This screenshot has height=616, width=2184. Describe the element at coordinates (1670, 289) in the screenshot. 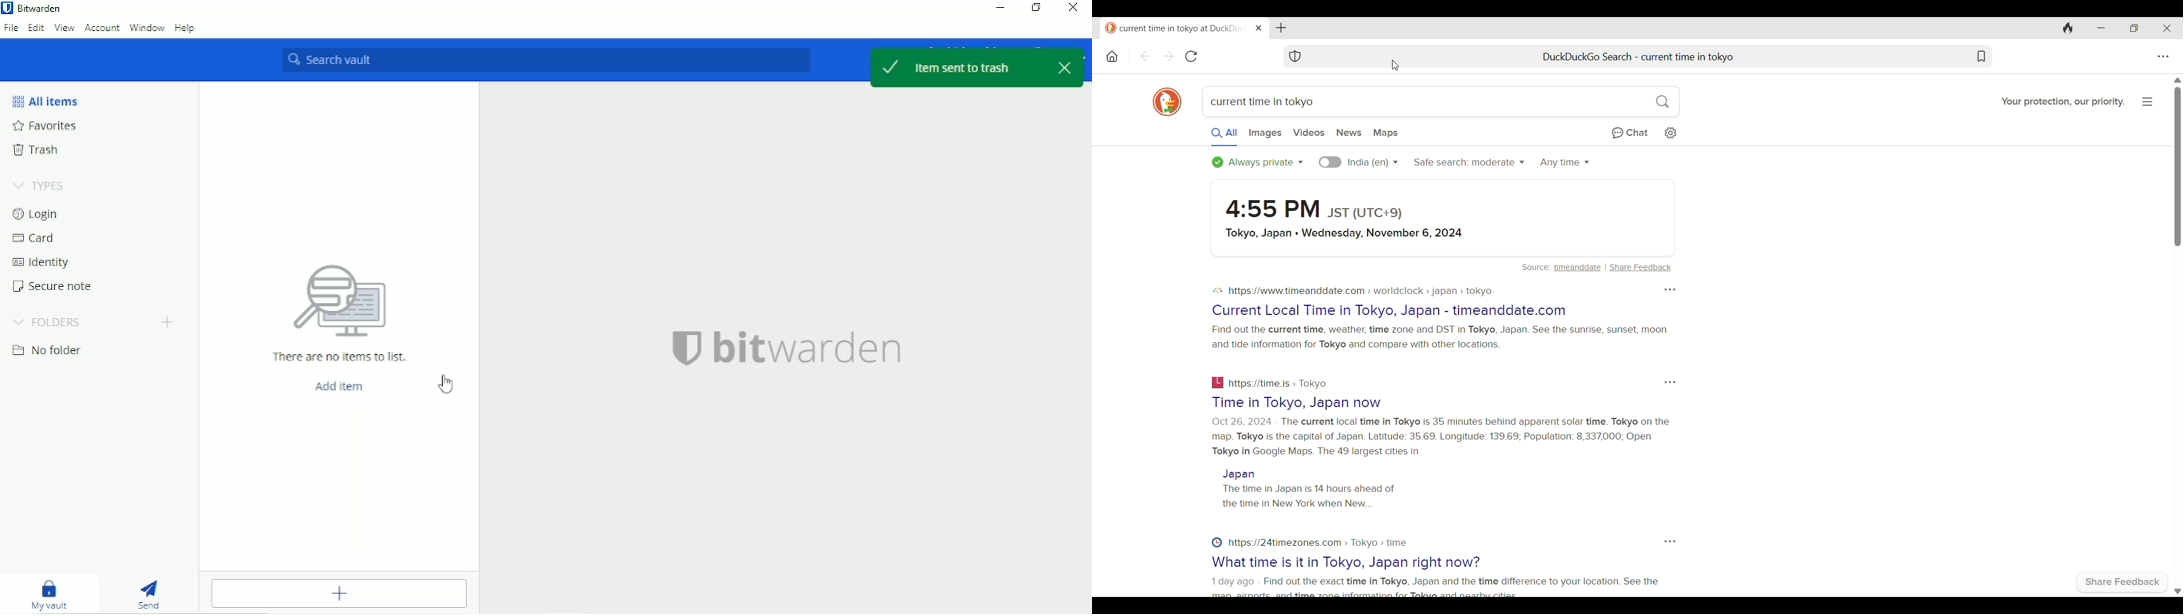

I see `More settings` at that location.